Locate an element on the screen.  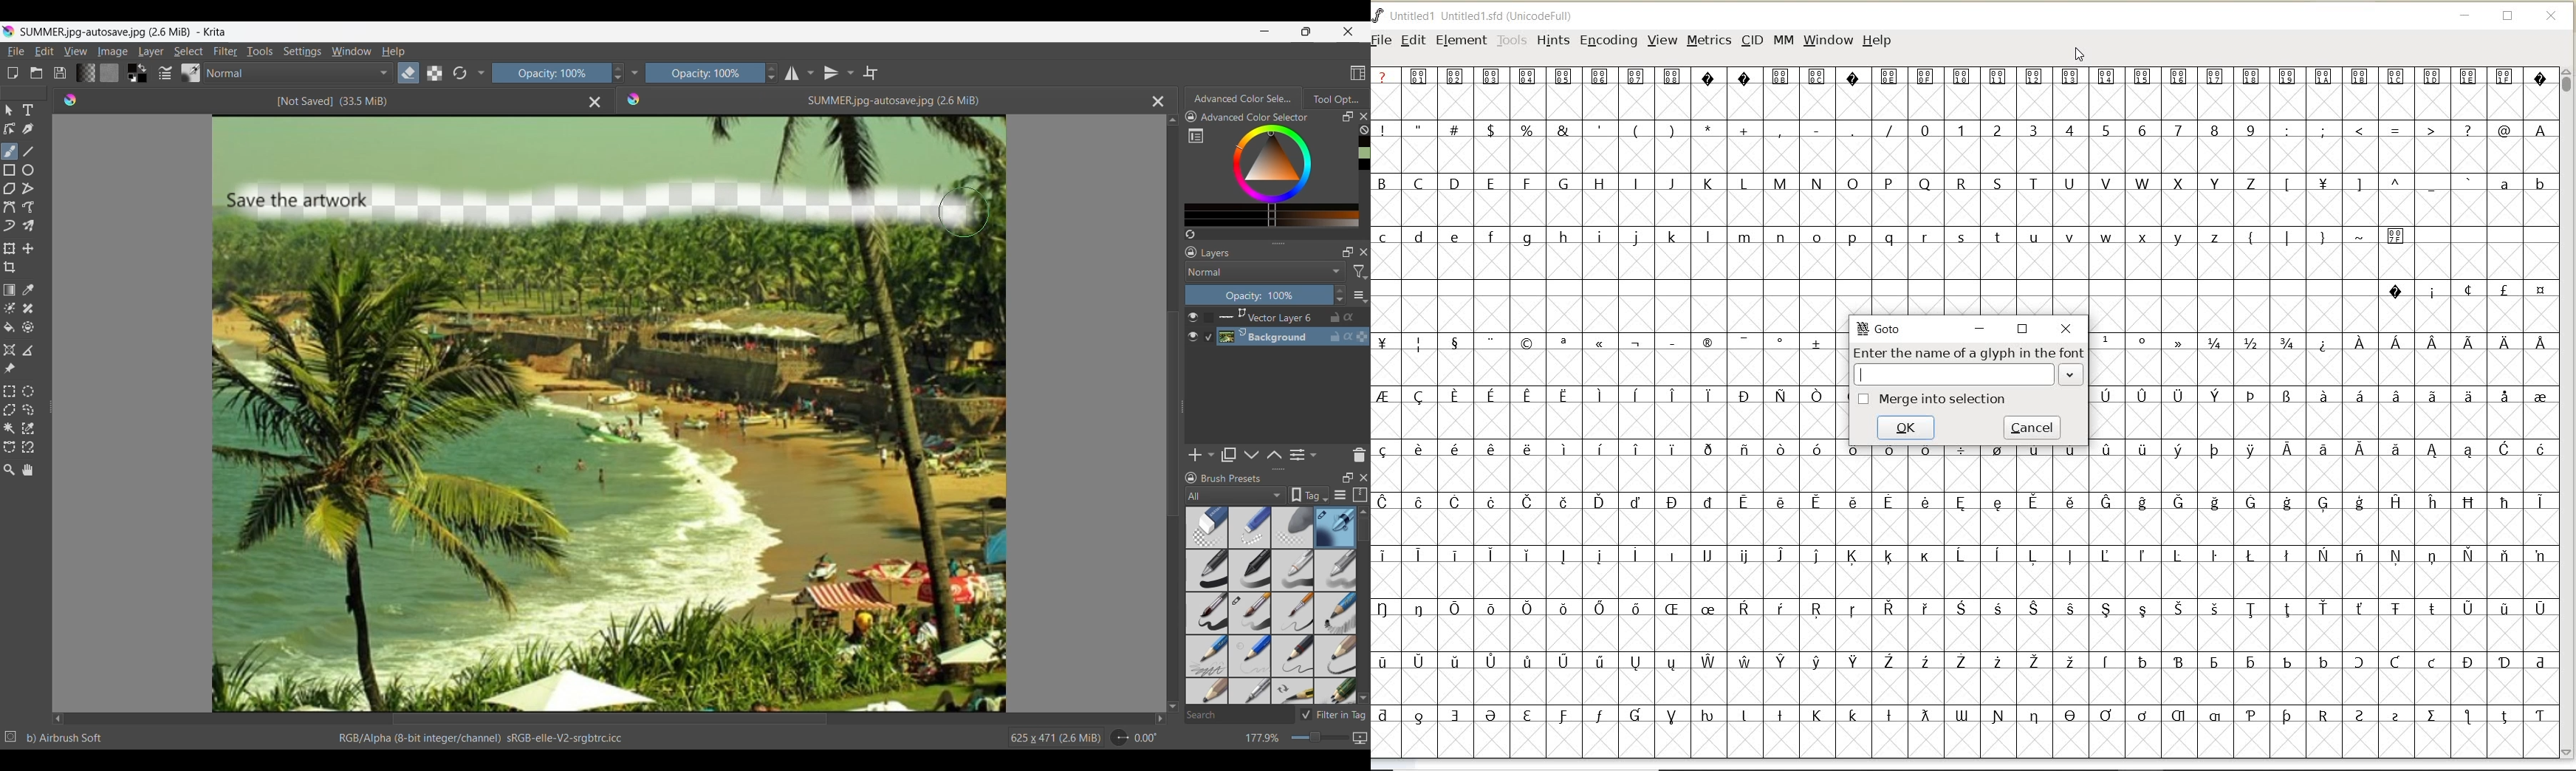
VIEW is located at coordinates (1662, 41).